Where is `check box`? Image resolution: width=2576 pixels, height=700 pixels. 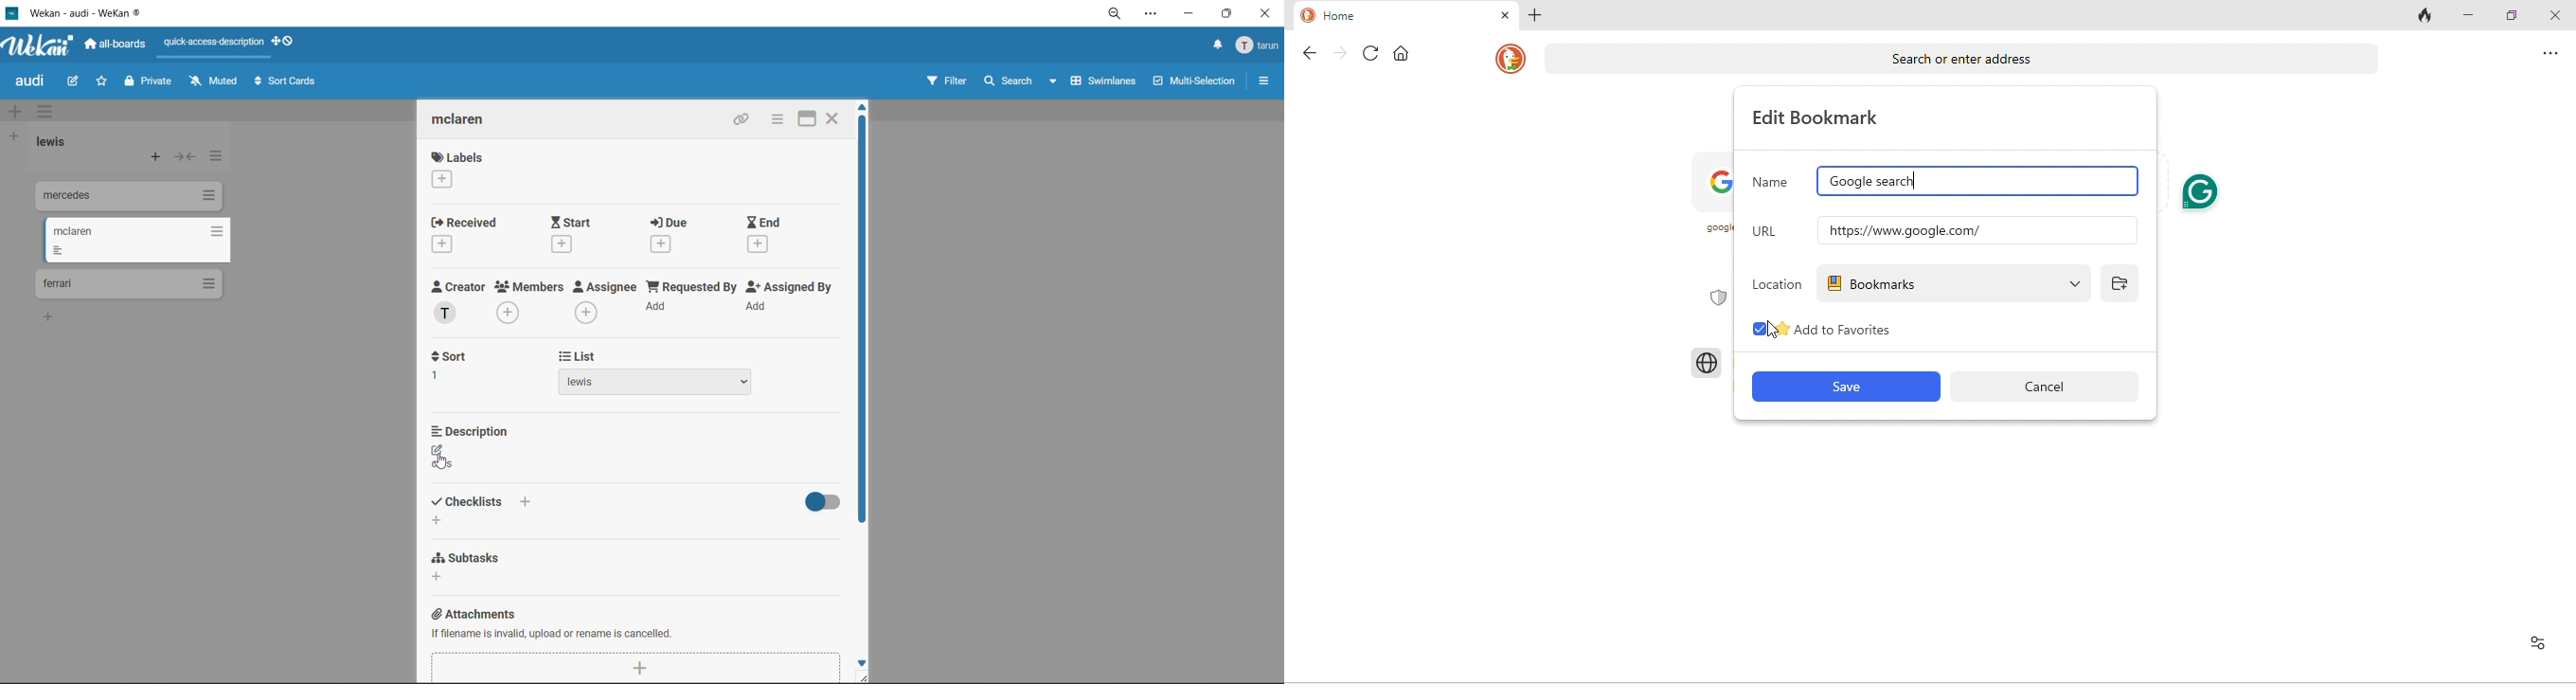
check box is located at coordinates (1752, 330).